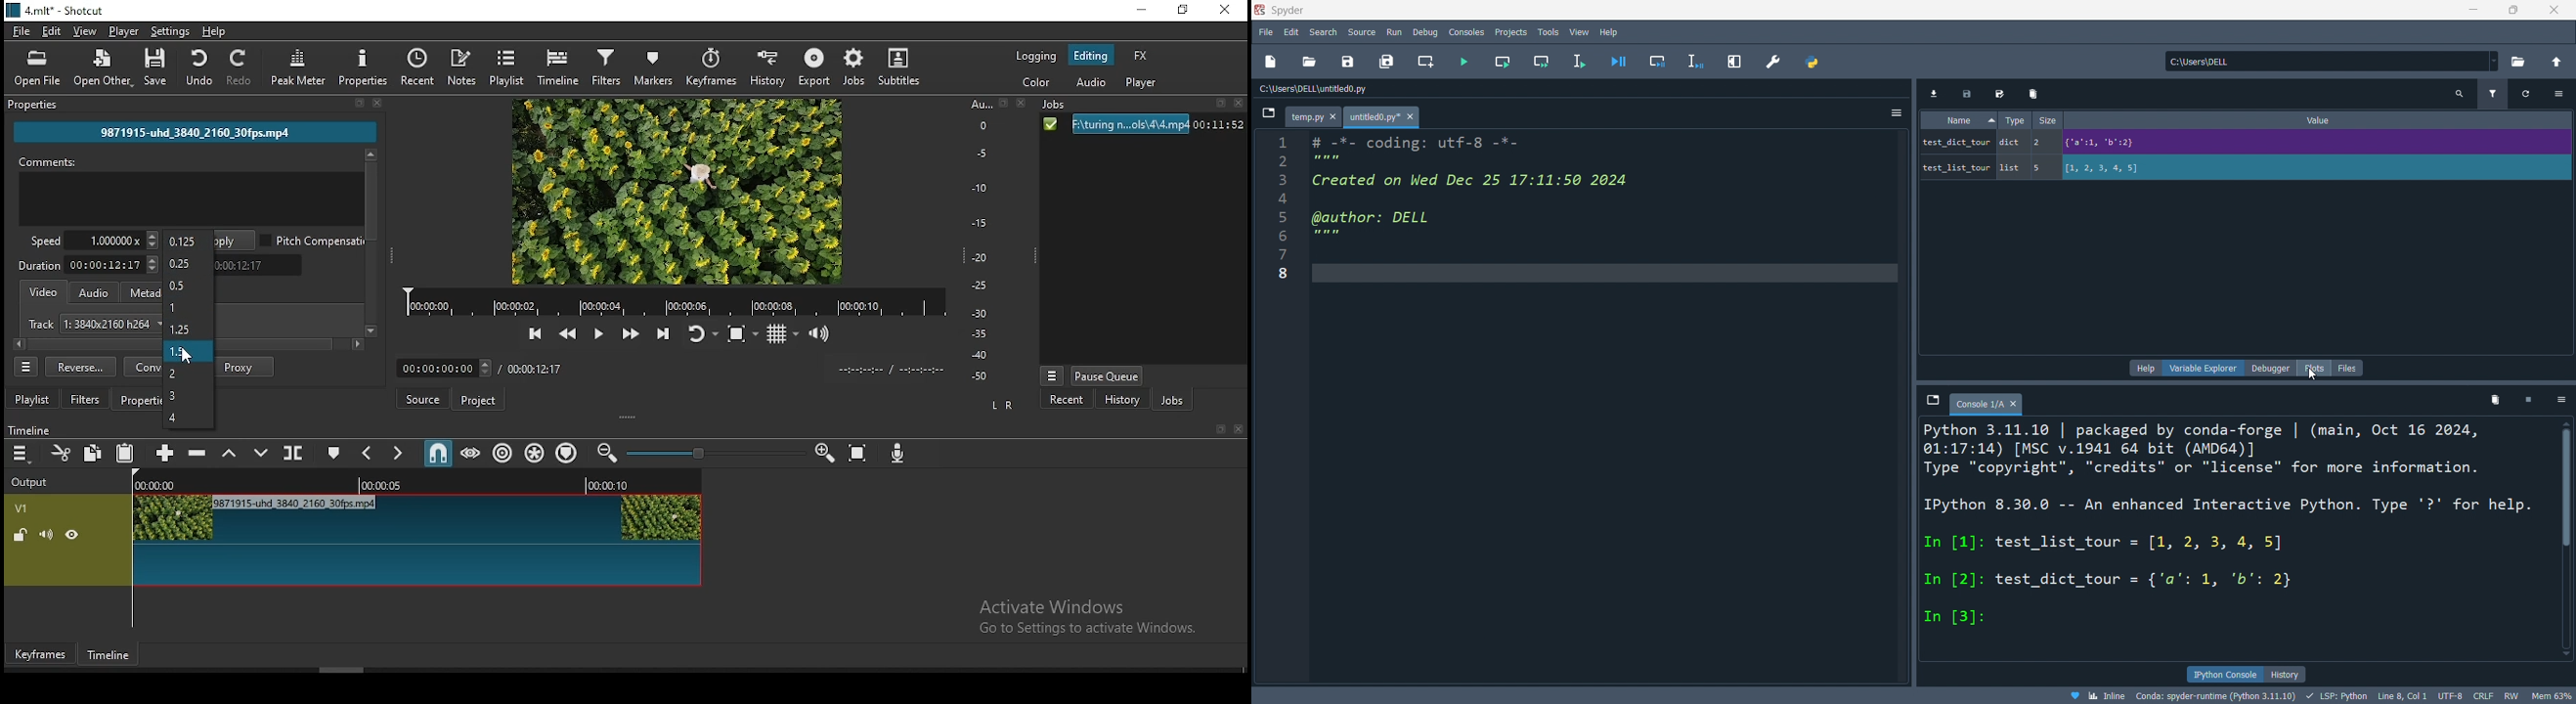 Image resolution: width=2576 pixels, height=728 pixels. What do you see at coordinates (561, 66) in the screenshot?
I see `timeline` at bounding box center [561, 66].